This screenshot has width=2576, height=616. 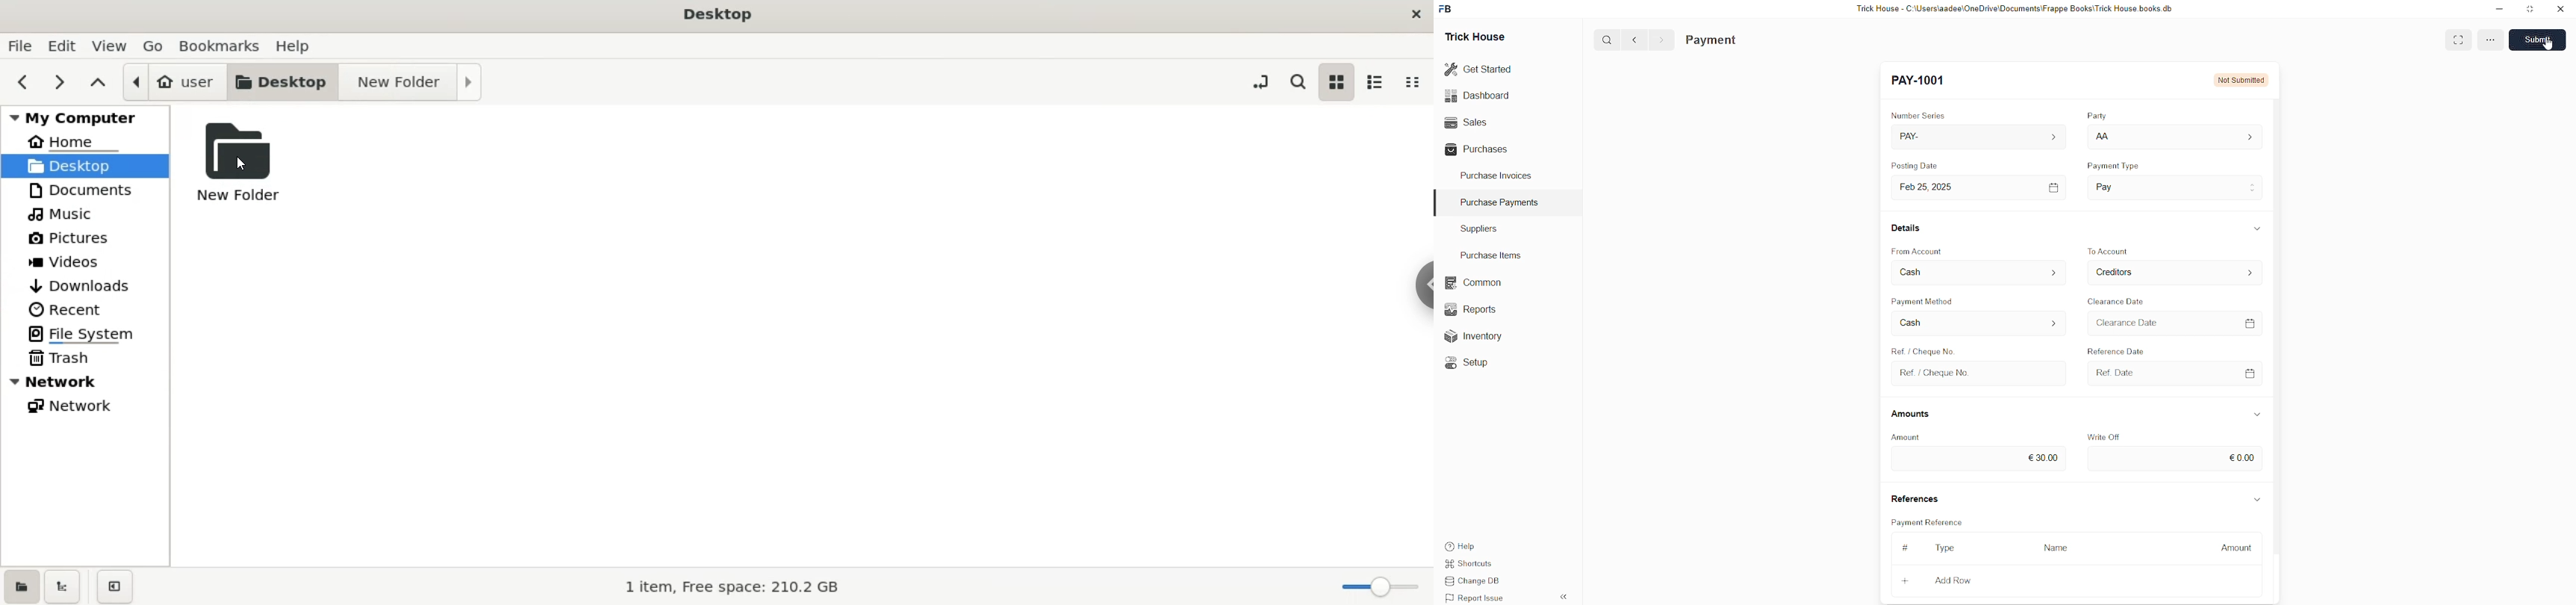 I want to click on «© Setup, so click(x=1471, y=363).